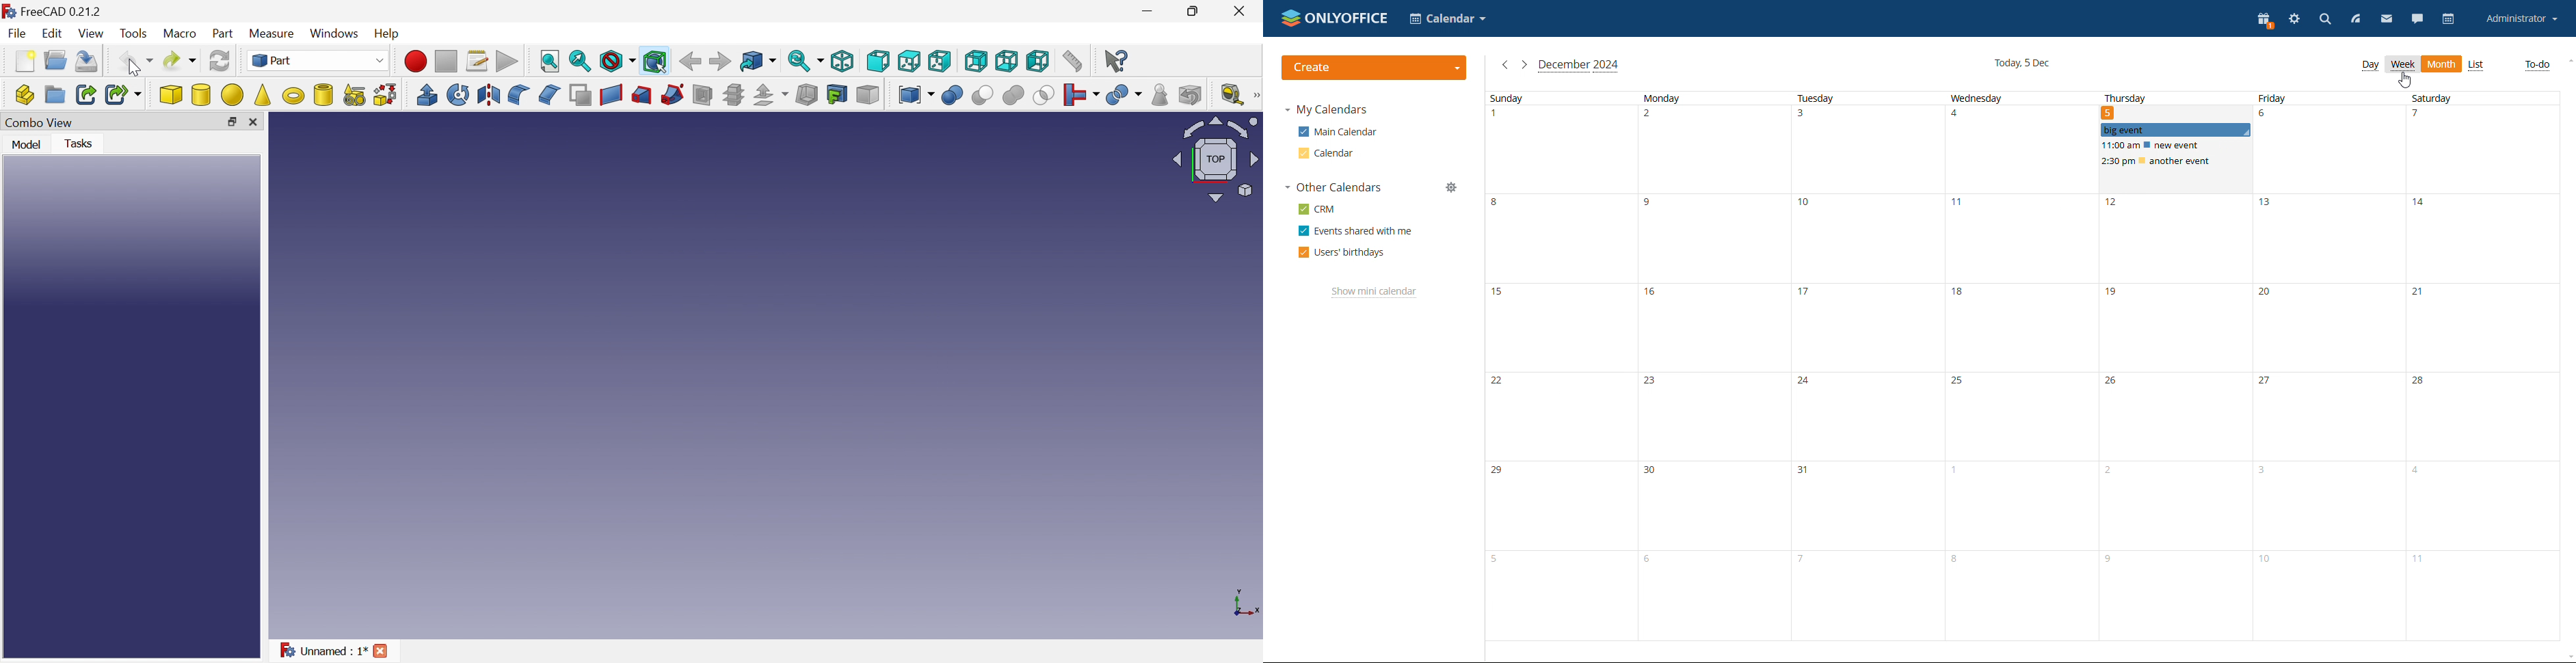 The height and width of the screenshot is (672, 2576). What do you see at coordinates (549, 95) in the screenshot?
I see `Chamfer...` at bounding box center [549, 95].